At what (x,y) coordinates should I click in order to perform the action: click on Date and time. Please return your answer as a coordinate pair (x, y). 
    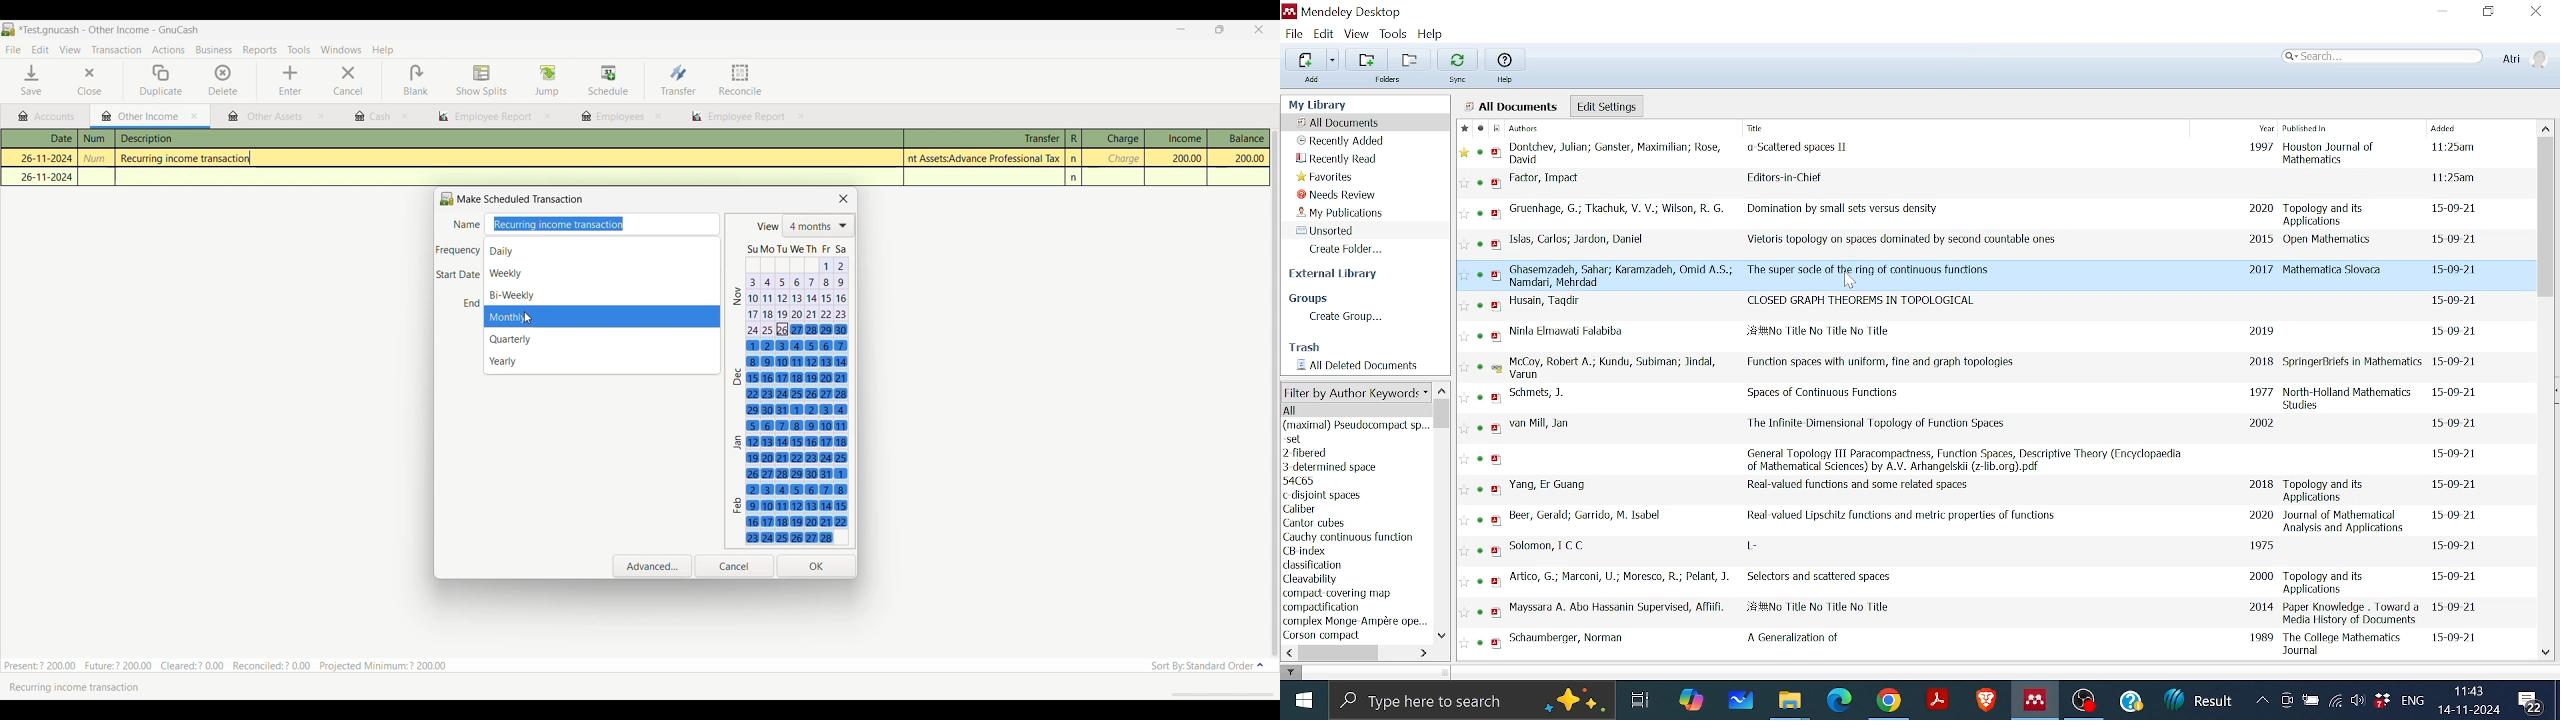
    Looking at the image, I should click on (2472, 699).